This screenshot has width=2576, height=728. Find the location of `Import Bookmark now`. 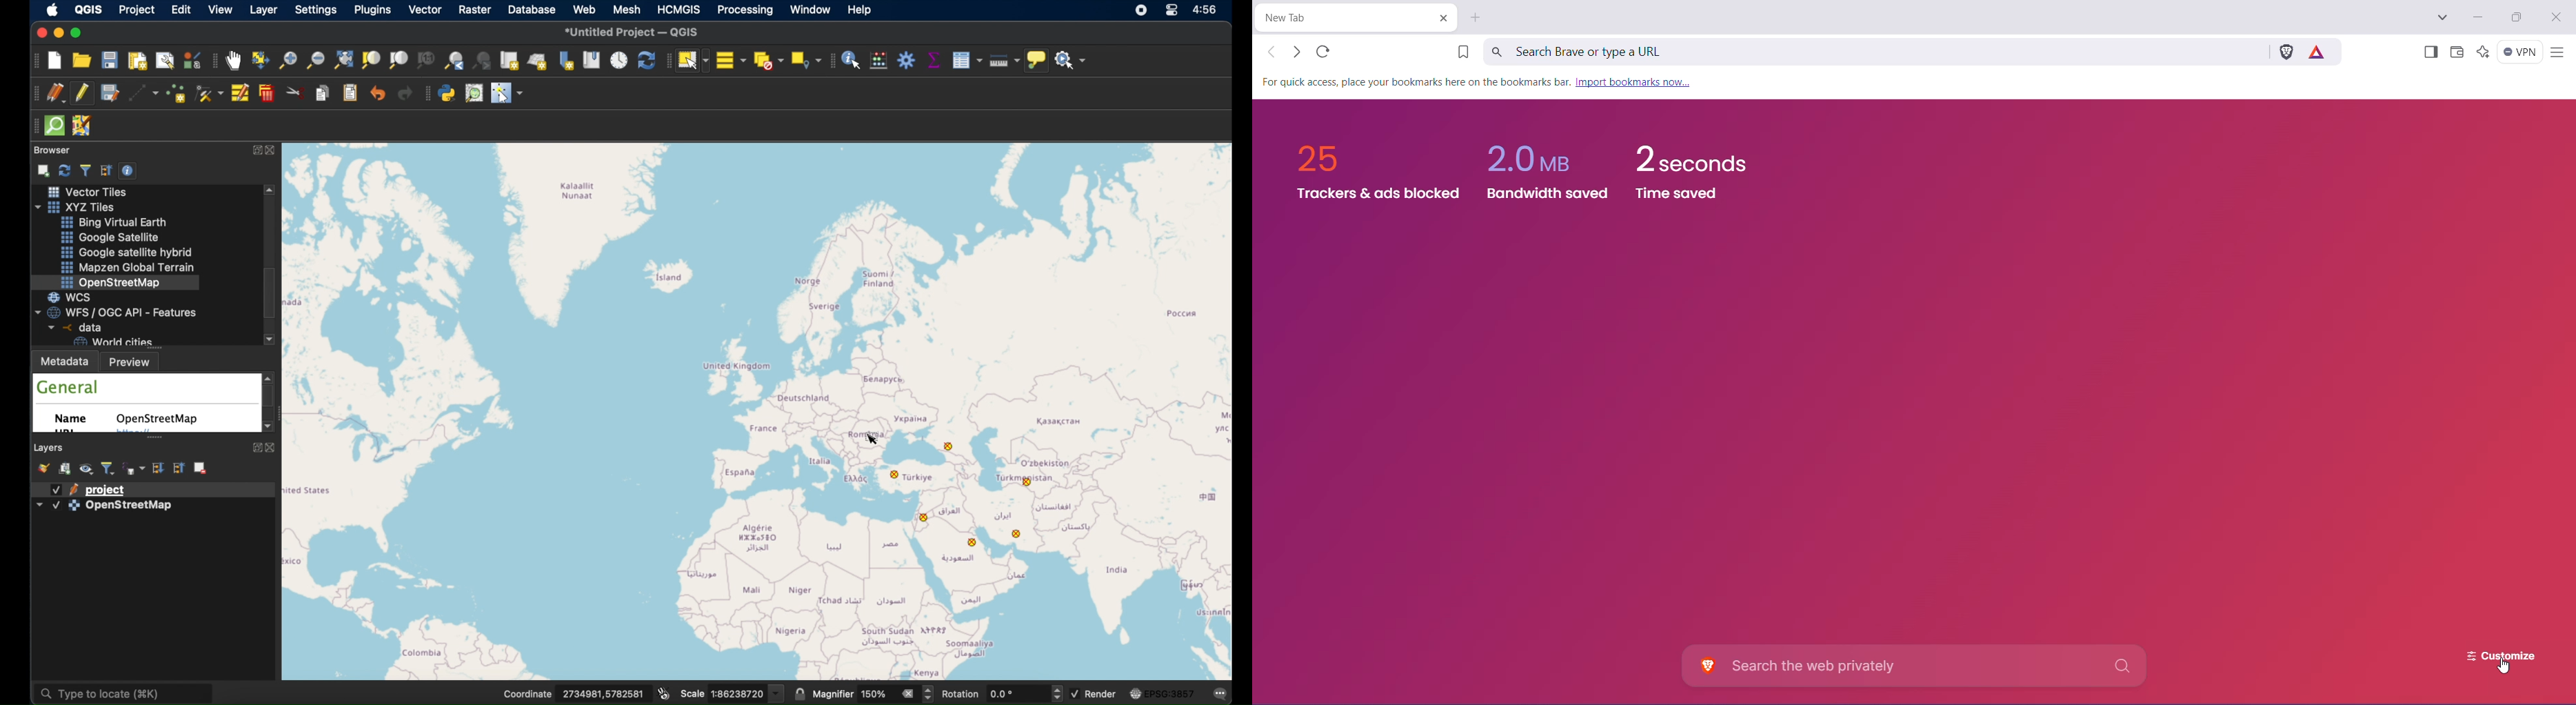

Import Bookmark now is located at coordinates (1632, 83).